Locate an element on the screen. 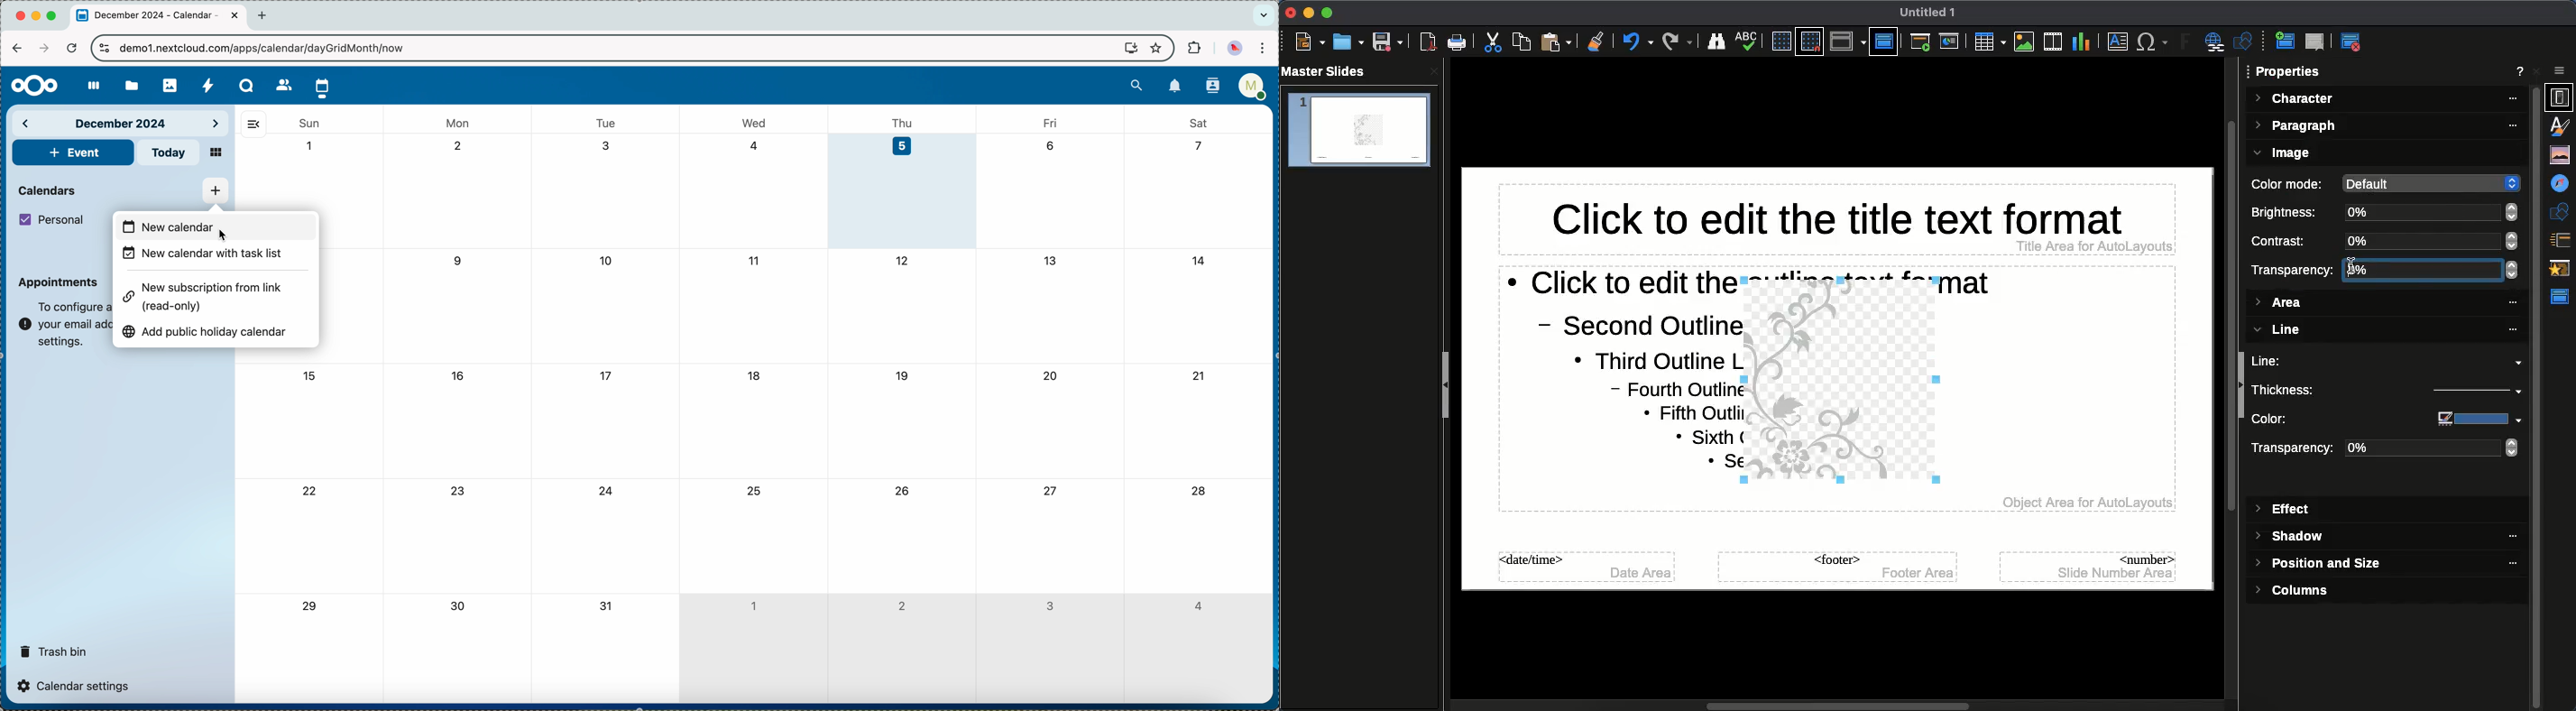 The width and height of the screenshot is (2576, 728). Contrast is located at coordinates (2286, 241).